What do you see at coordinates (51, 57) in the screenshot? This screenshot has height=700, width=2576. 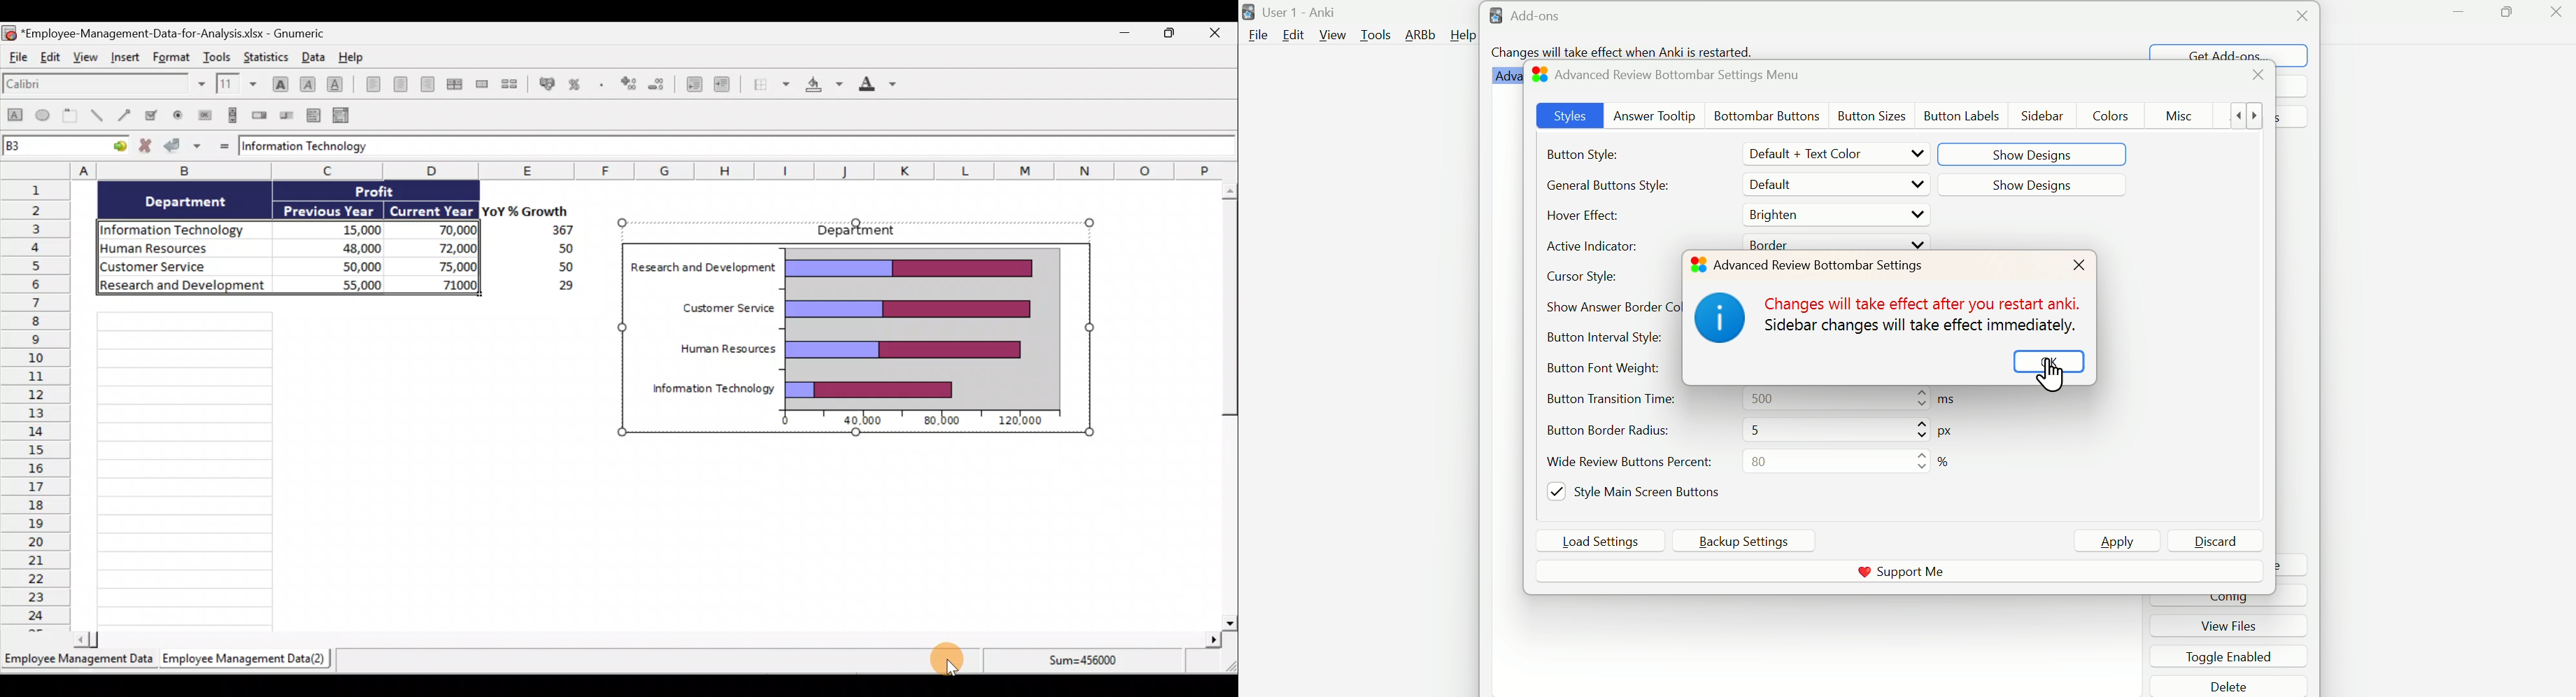 I see `Edit` at bounding box center [51, 57].